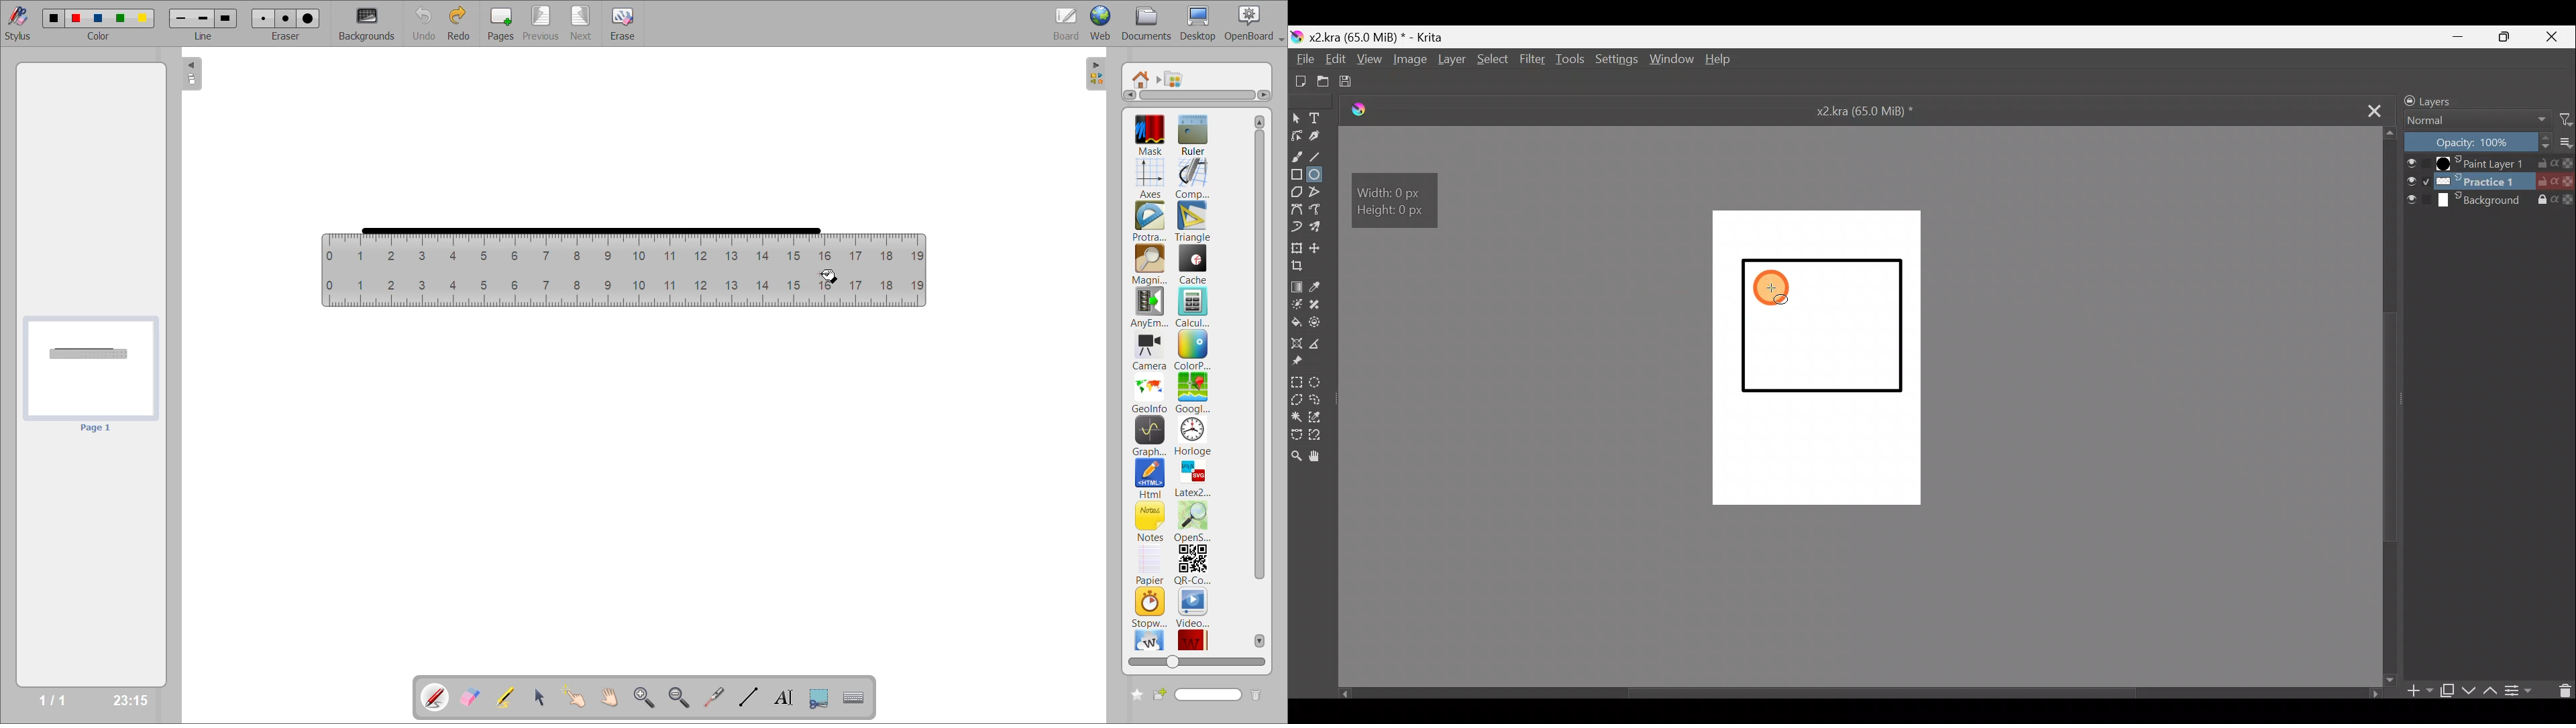 This screenshot has height=728, width=2576. I want to click on File, so click(1301, 60).